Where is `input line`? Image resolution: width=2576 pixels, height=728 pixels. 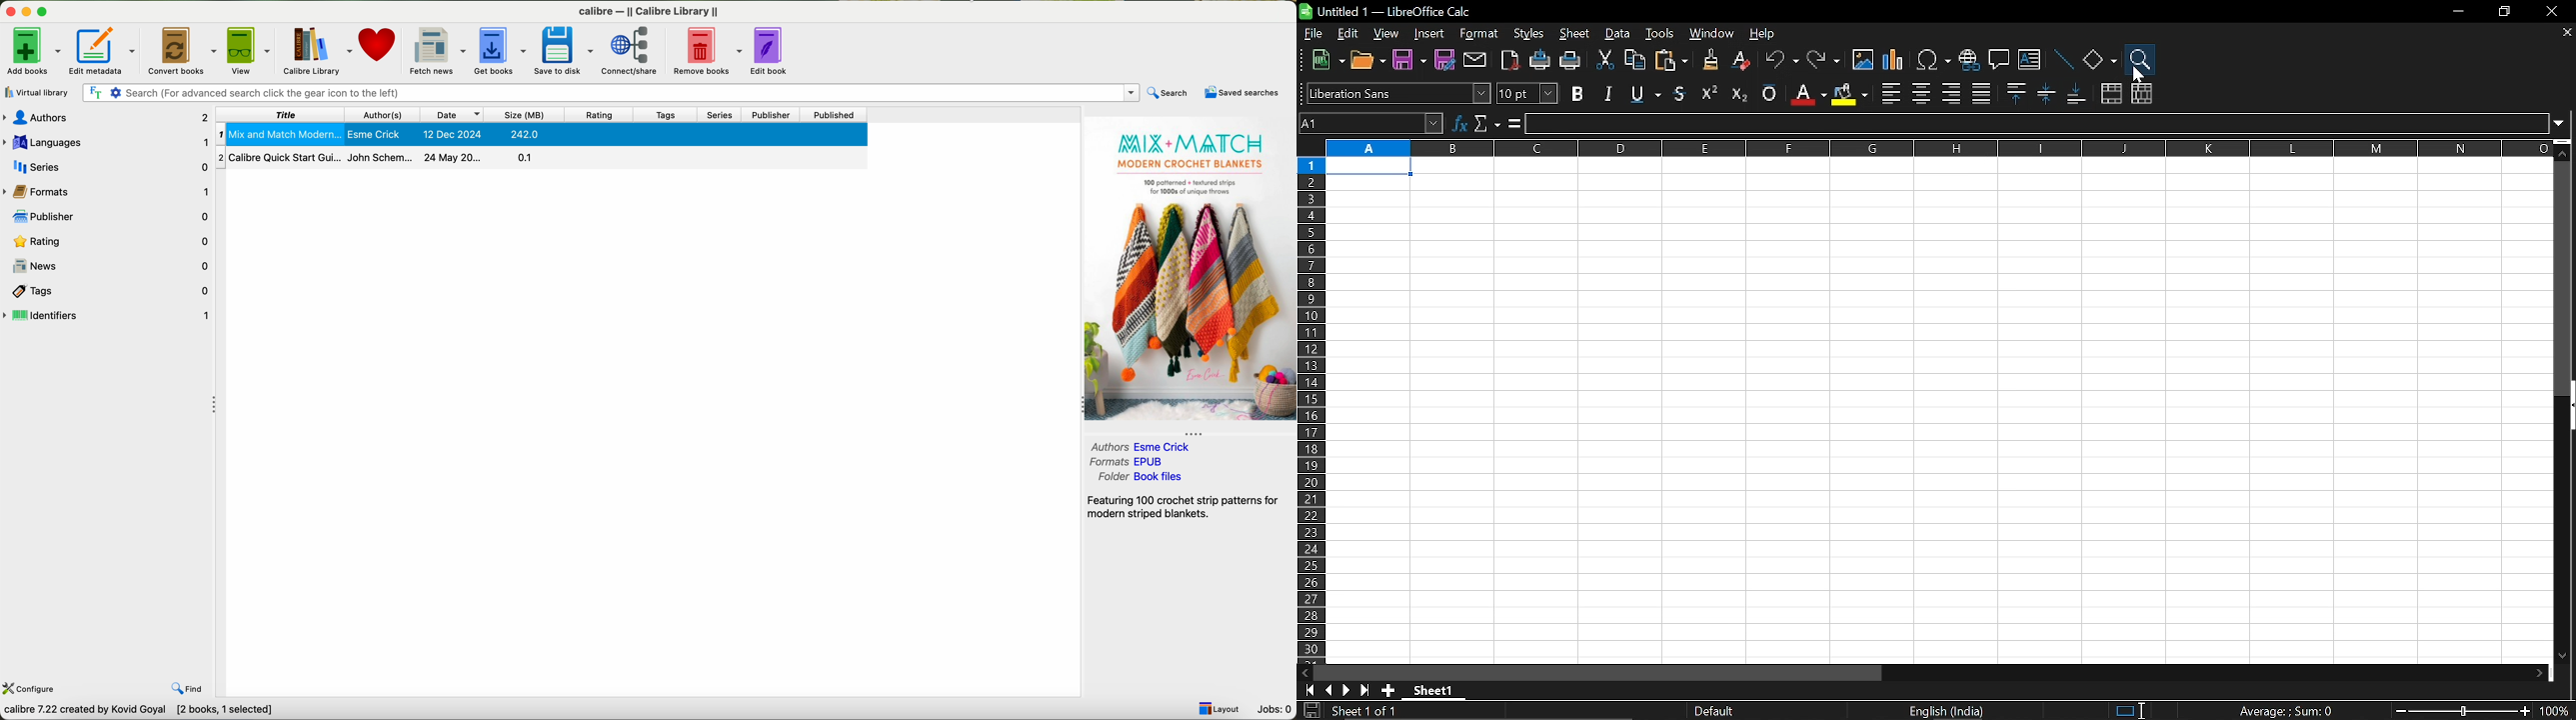 input line is located at coordinates (2038, 124).